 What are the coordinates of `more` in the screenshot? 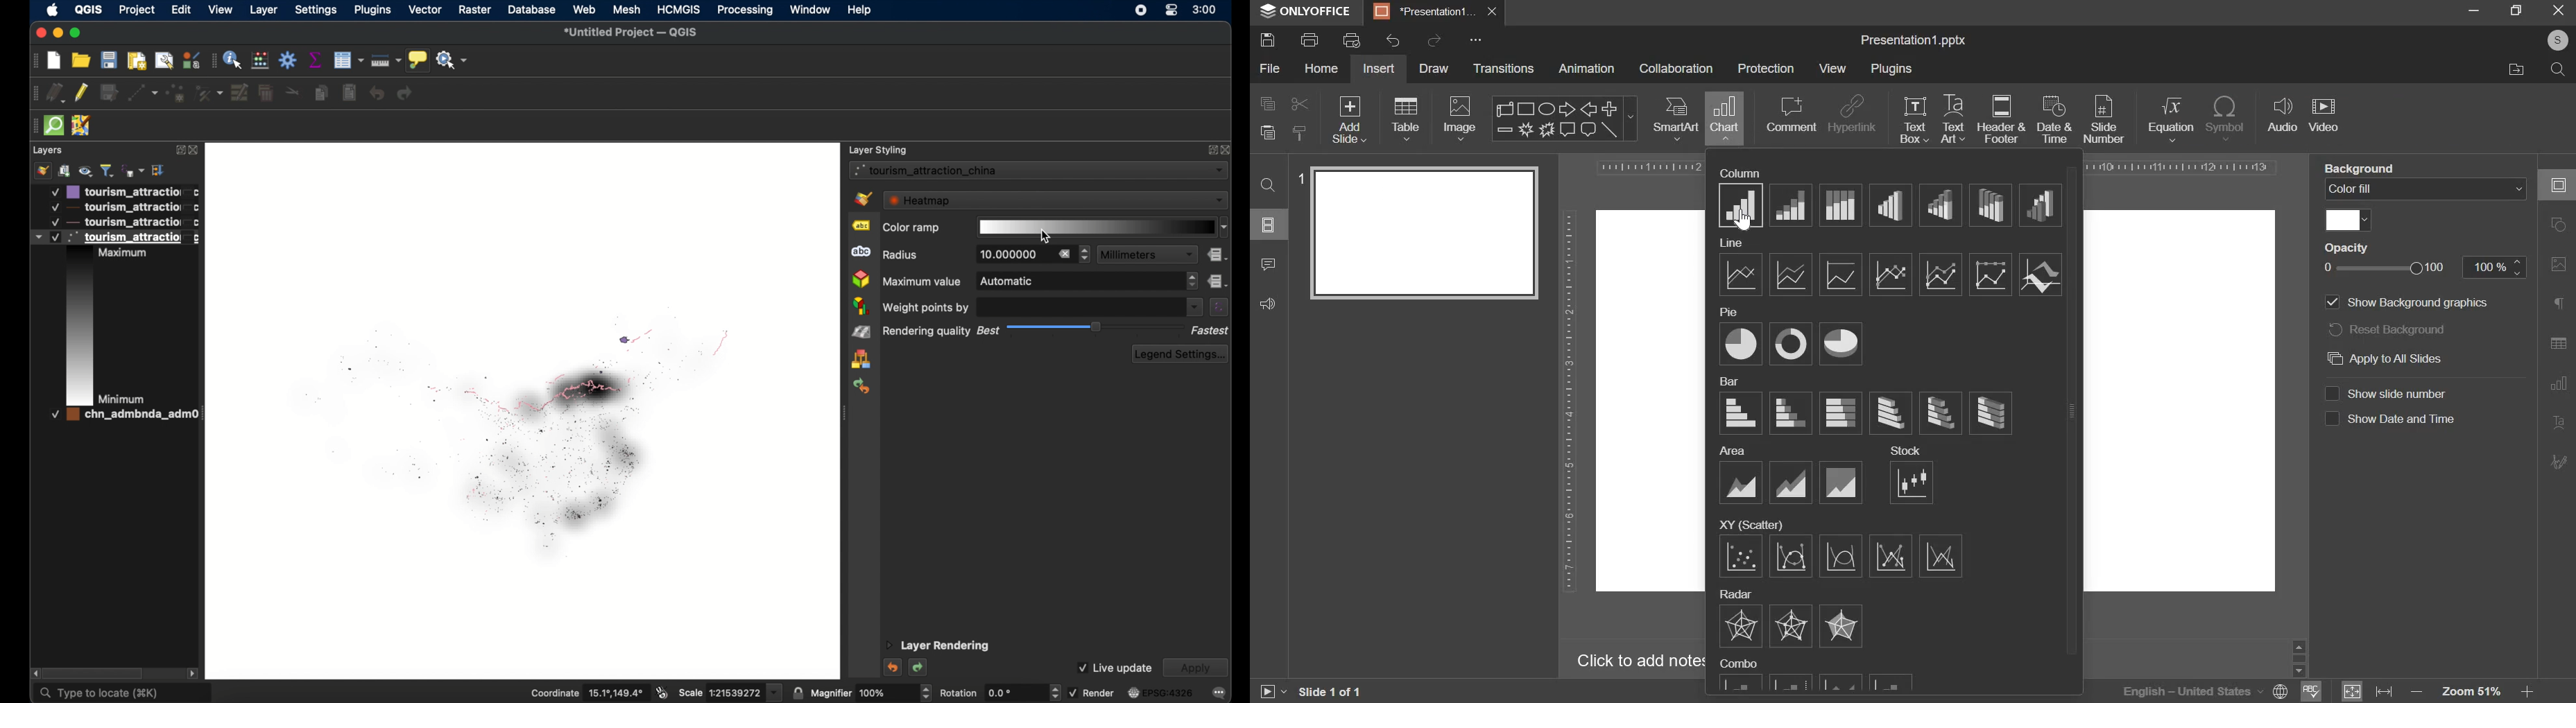 It's located at (1481, 42).